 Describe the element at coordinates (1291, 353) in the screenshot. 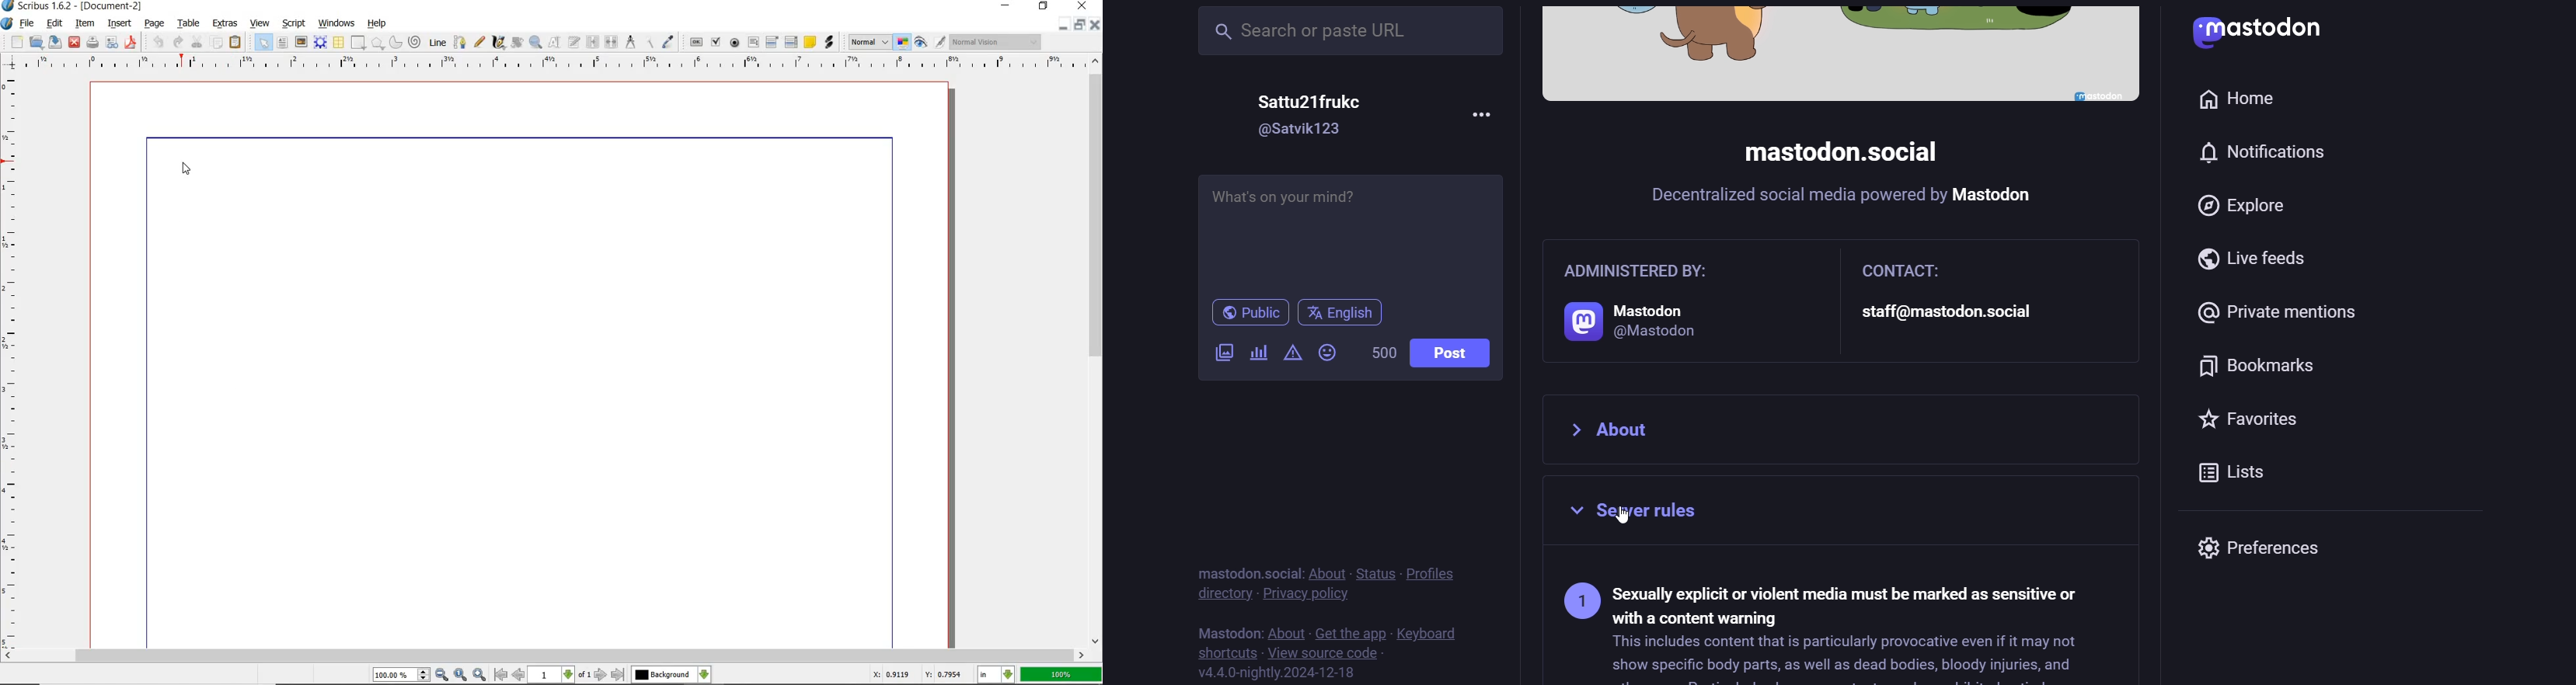

I see `content warning` at that location.